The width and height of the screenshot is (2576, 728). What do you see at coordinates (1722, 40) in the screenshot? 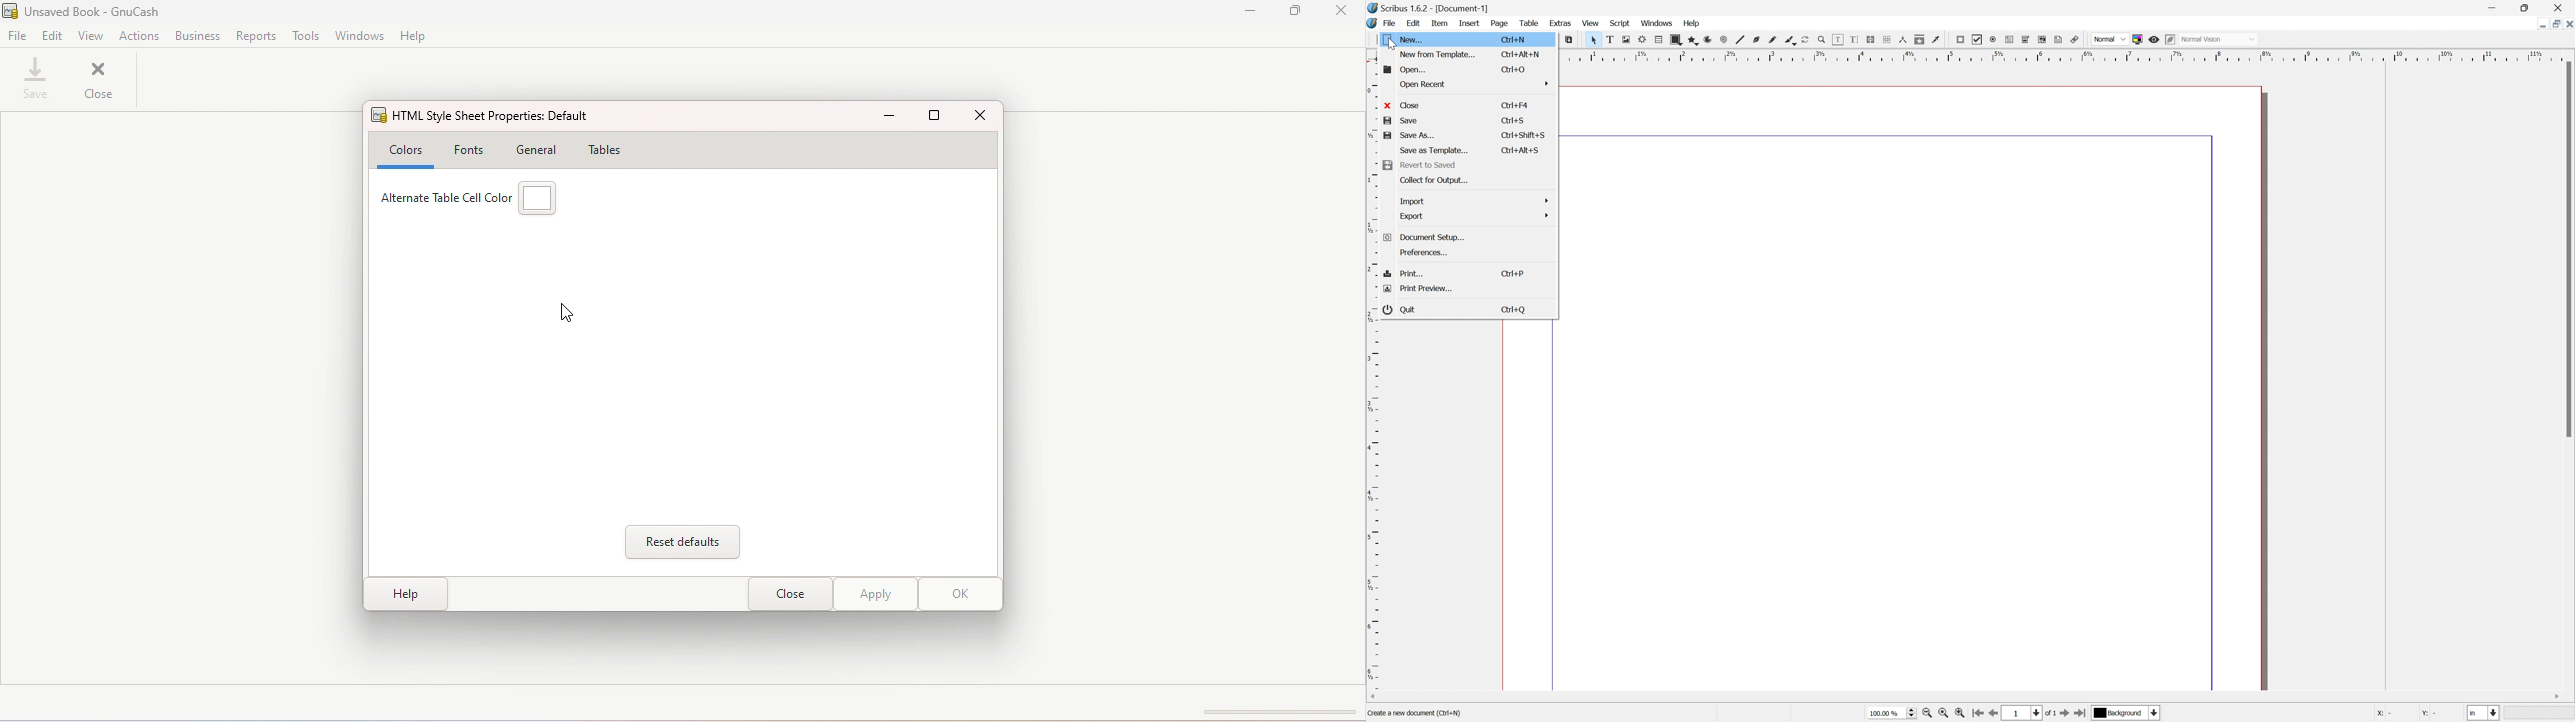
I see `Spiral` at bounding box center [1722, 40].